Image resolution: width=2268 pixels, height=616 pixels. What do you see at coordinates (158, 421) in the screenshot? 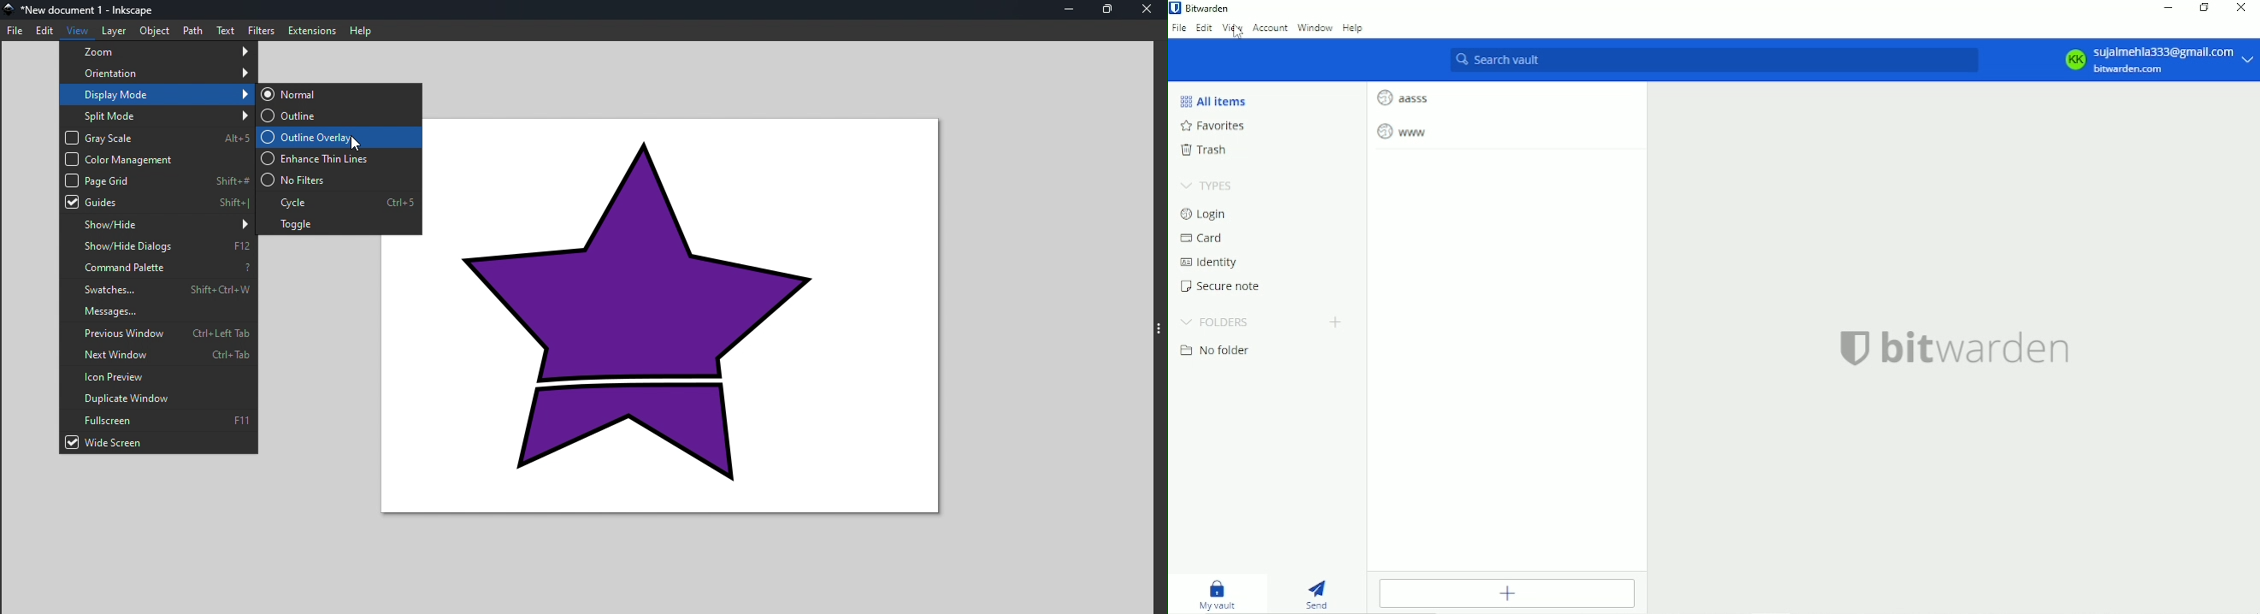
I see `Full screen` at bounding box center [158, 421].